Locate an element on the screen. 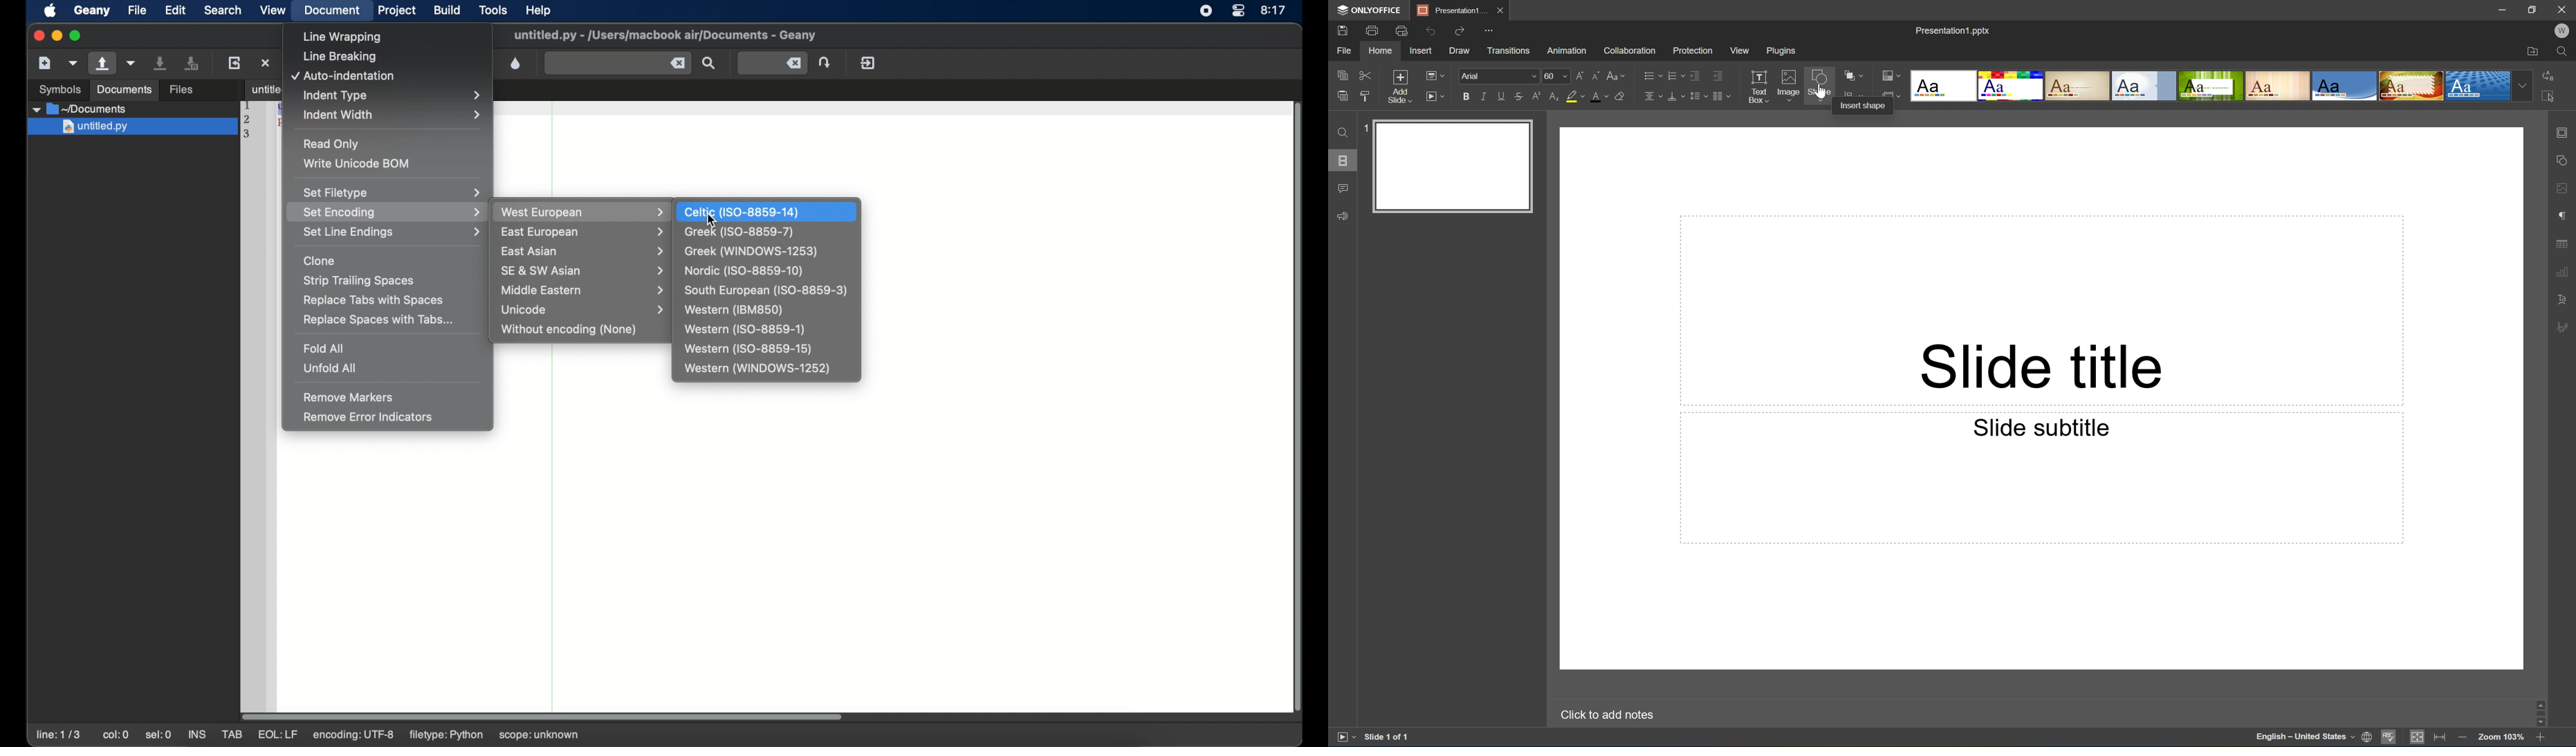 Image resolution: width=2576 pixels, height=756 pixels. Font color is located at coordinates (1601, 98).